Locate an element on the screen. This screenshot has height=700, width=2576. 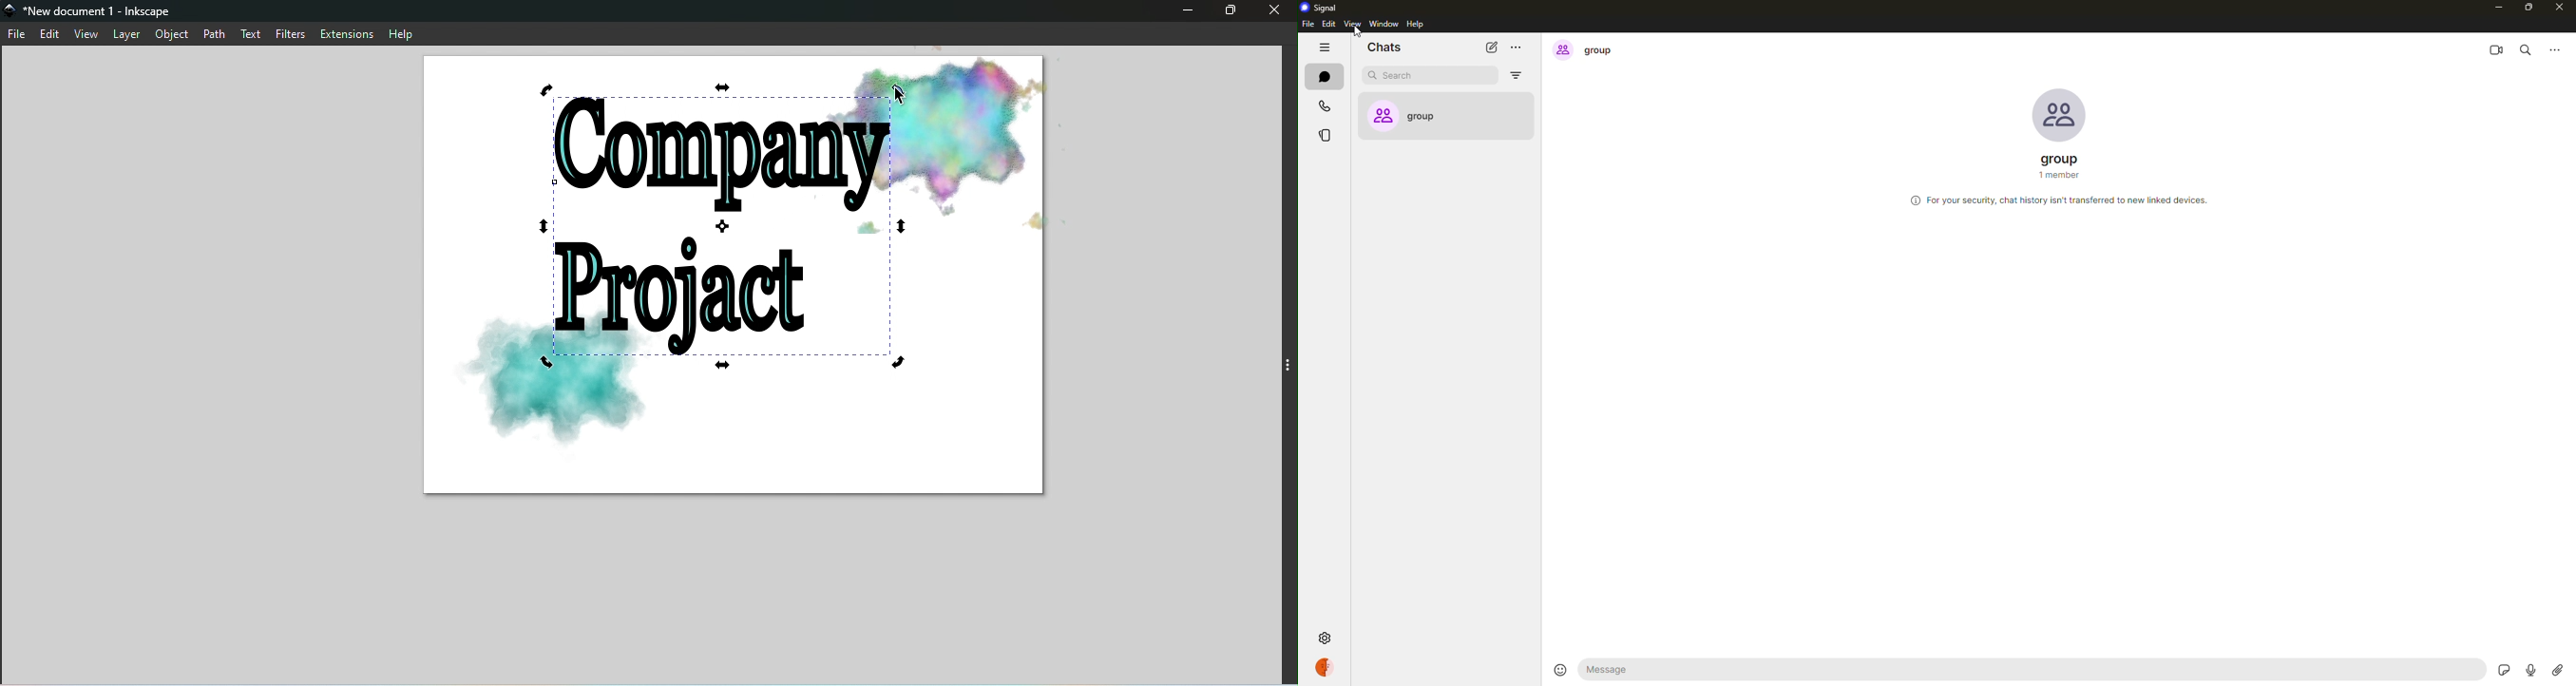
group is located at coordinates (1439, 116).